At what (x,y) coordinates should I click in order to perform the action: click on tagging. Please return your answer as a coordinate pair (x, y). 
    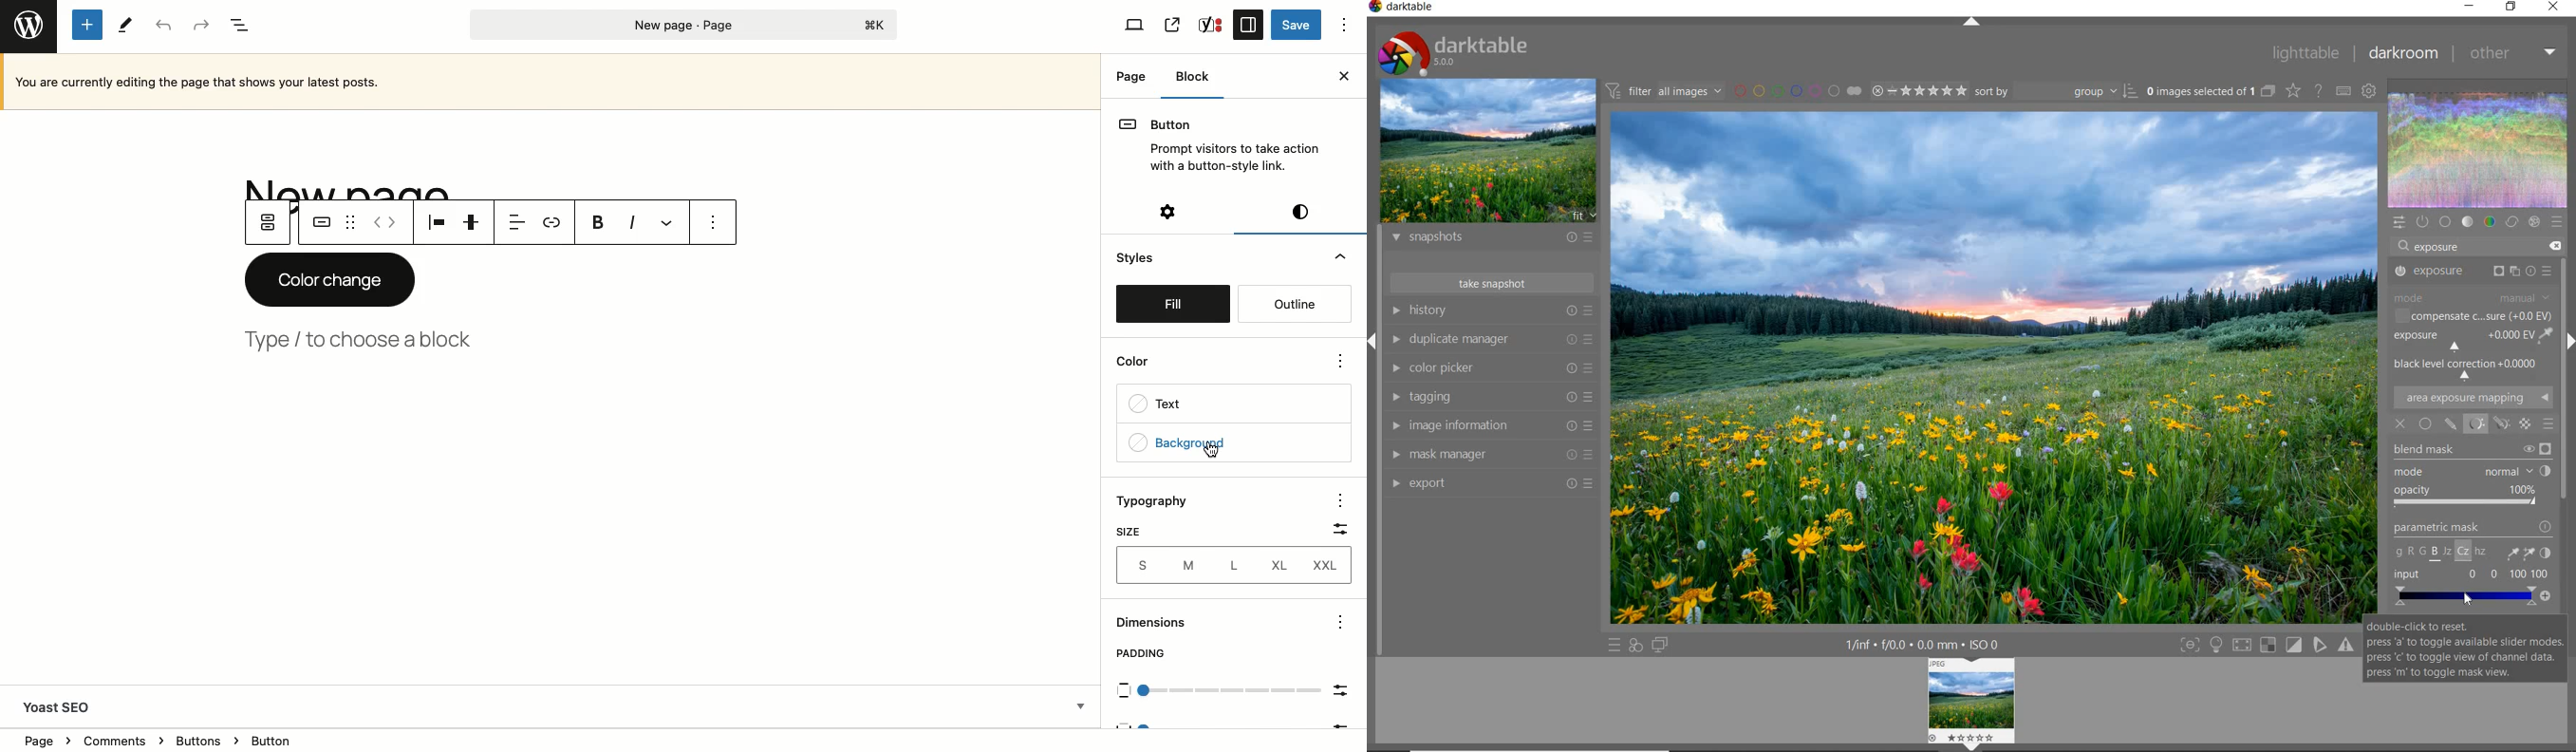
    Looking at the image, I should click on (1489, 396).